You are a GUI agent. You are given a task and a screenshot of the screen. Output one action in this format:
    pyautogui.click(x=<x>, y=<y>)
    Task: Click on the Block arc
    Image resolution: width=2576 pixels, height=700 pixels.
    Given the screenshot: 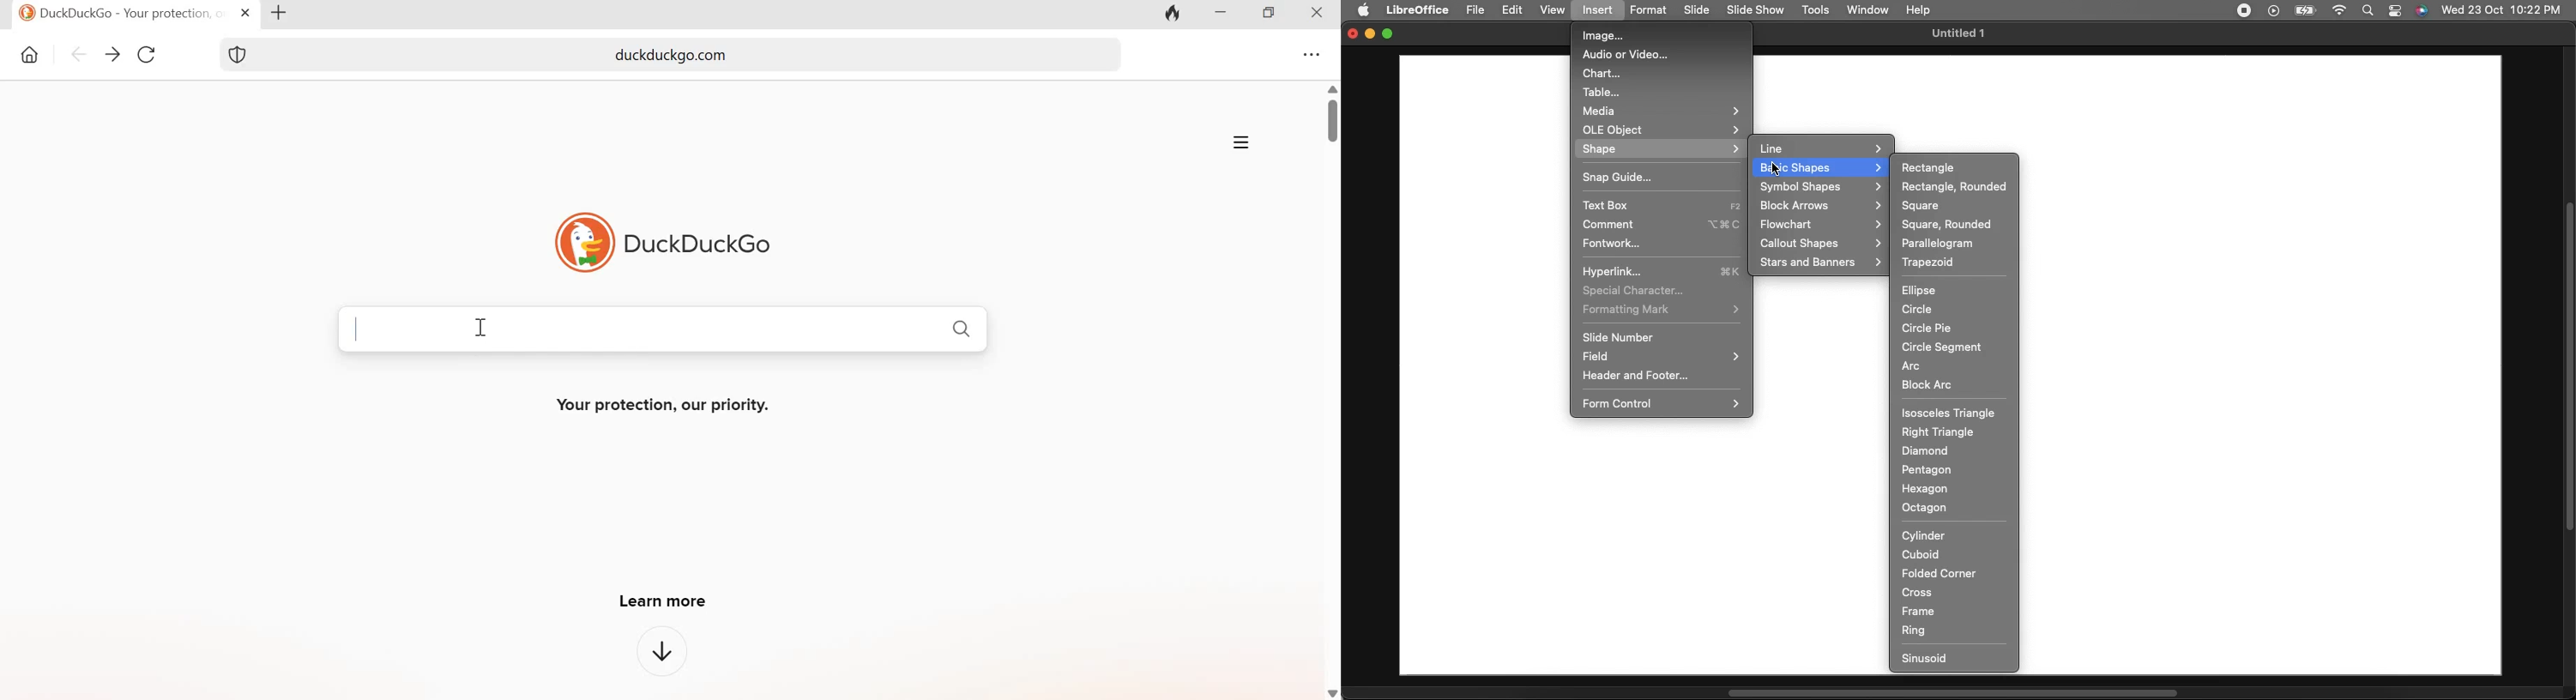 What is the action you would take?
    pyautogui.click(x=1929, y=384)
    